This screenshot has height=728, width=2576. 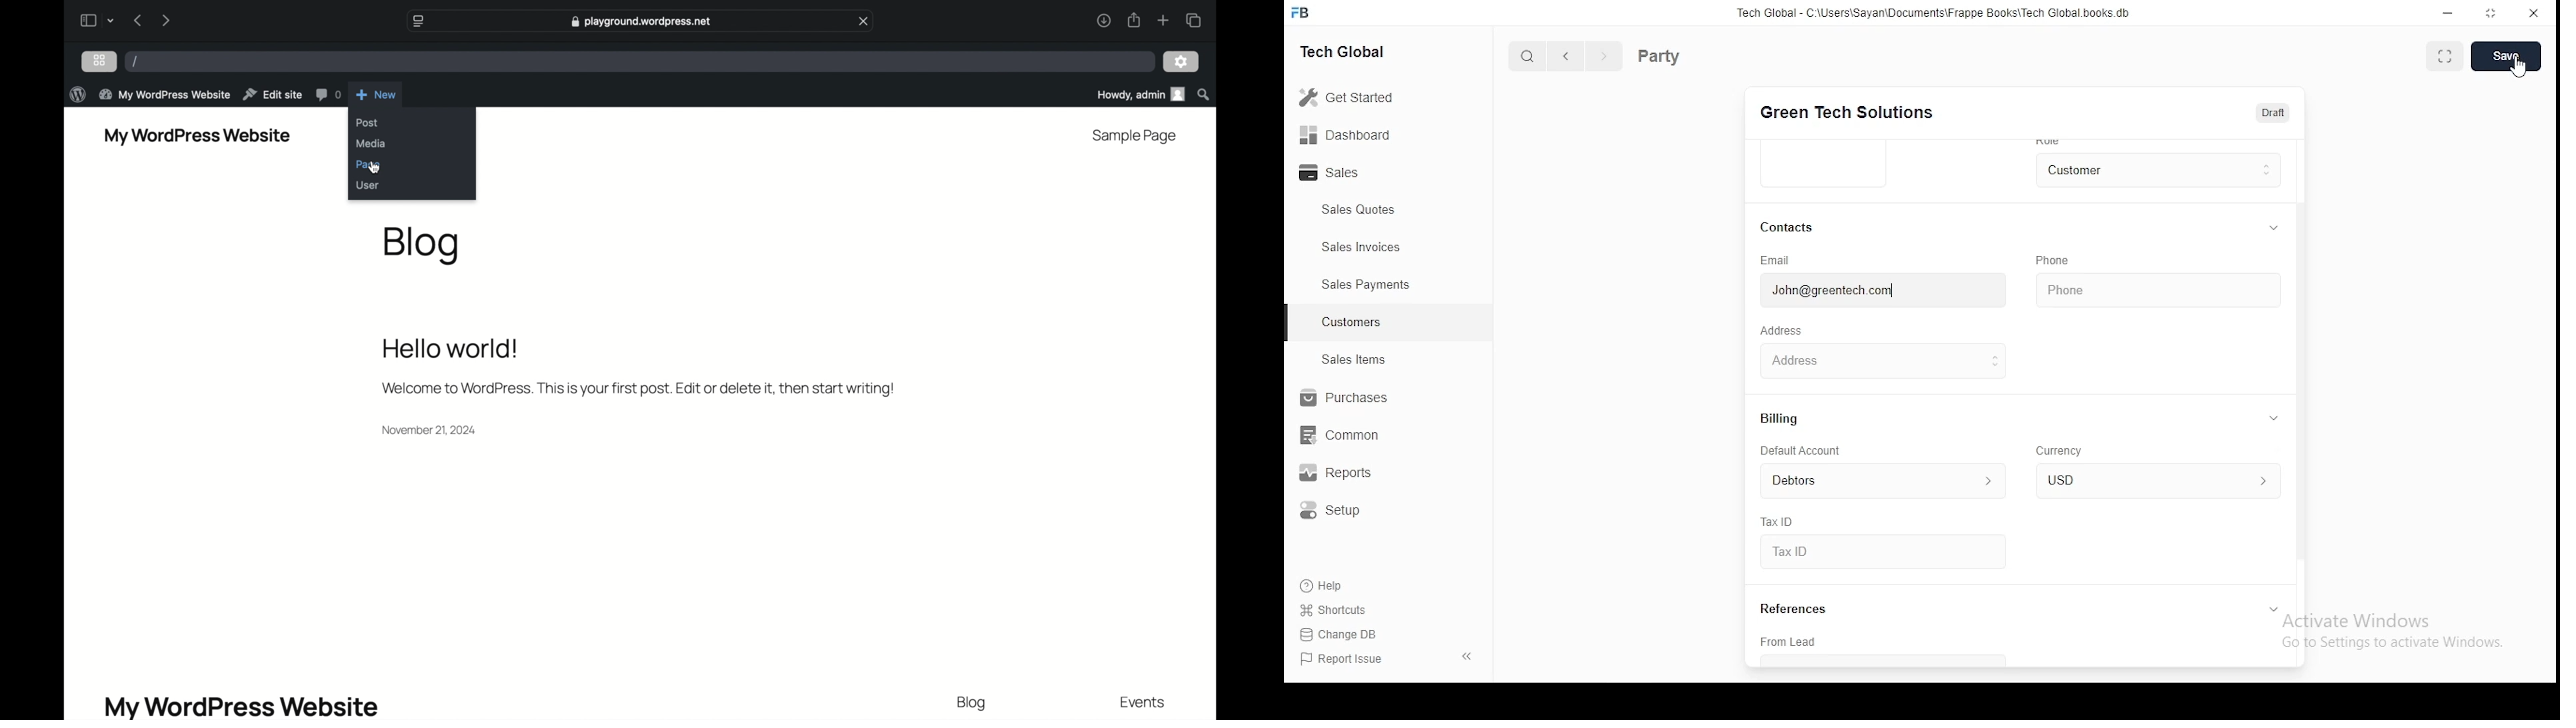 What do you see at coordinates (1341, 633) in the screenshot?
I see `change DB` at bounding box center [1341, 633].